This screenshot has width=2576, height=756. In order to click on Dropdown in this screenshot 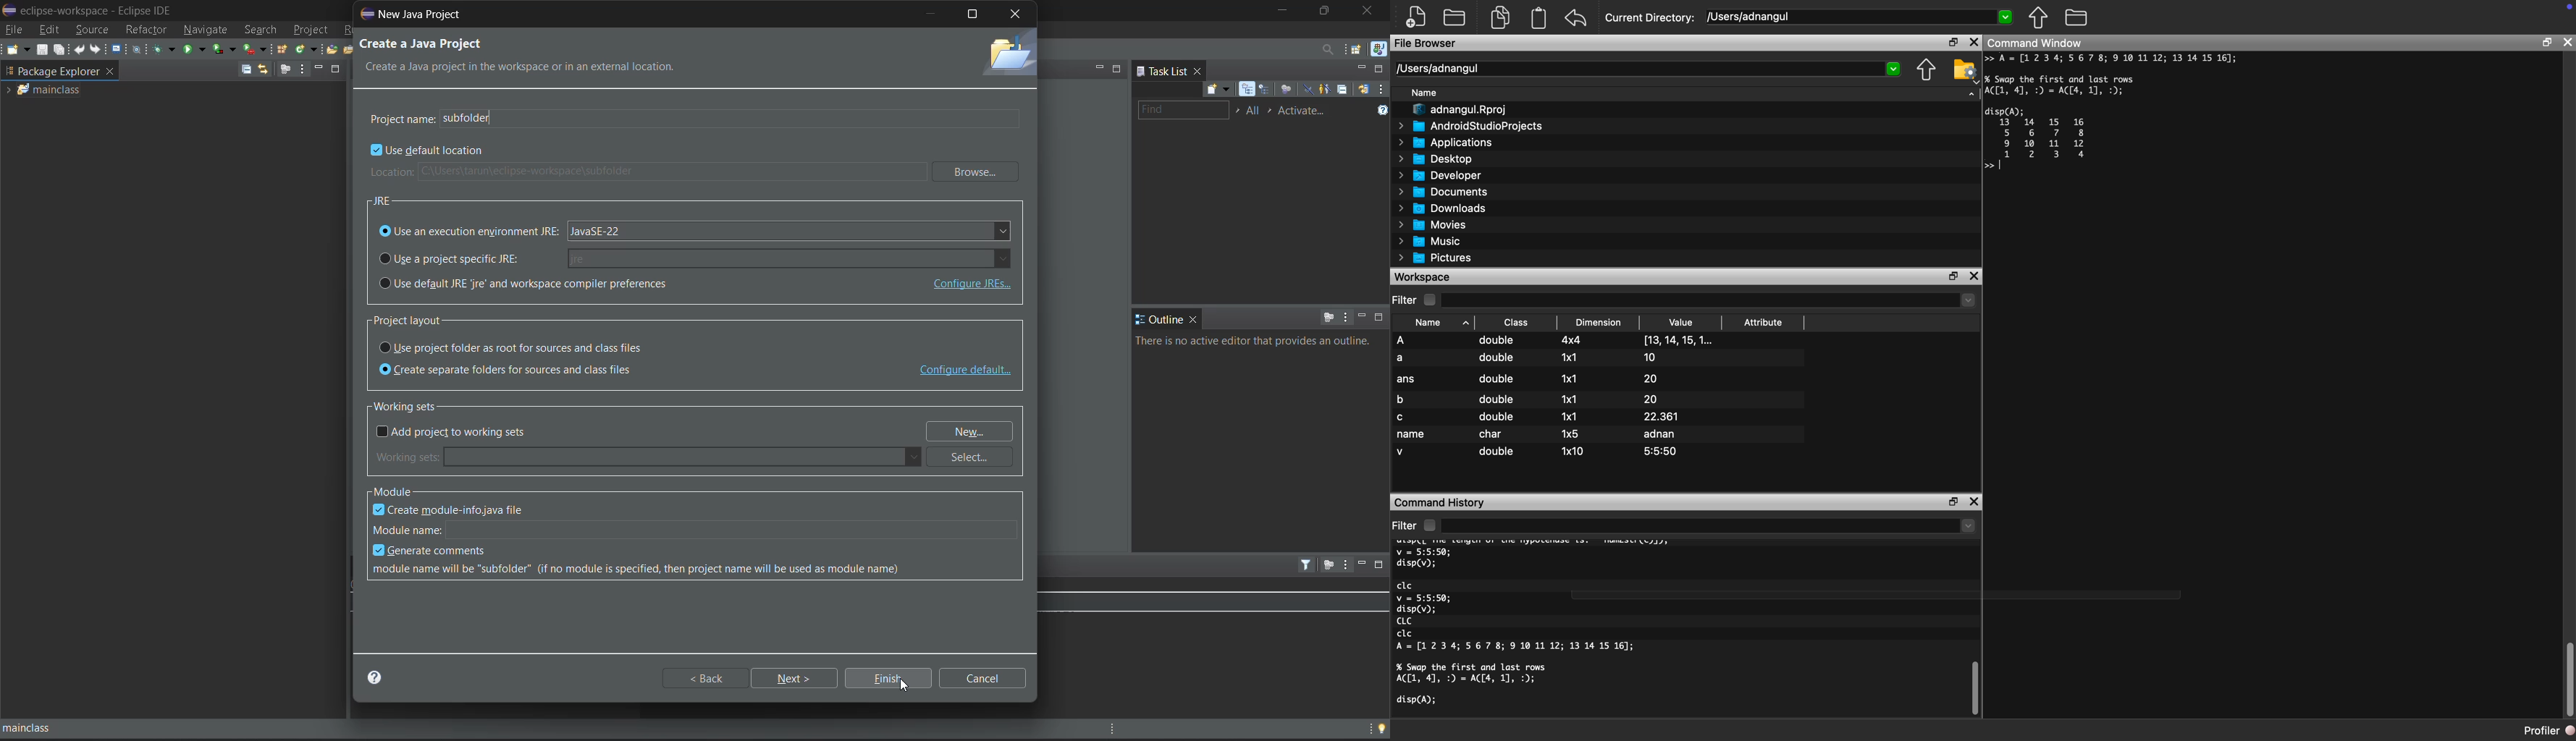, I will do `click(1968, 527)`.